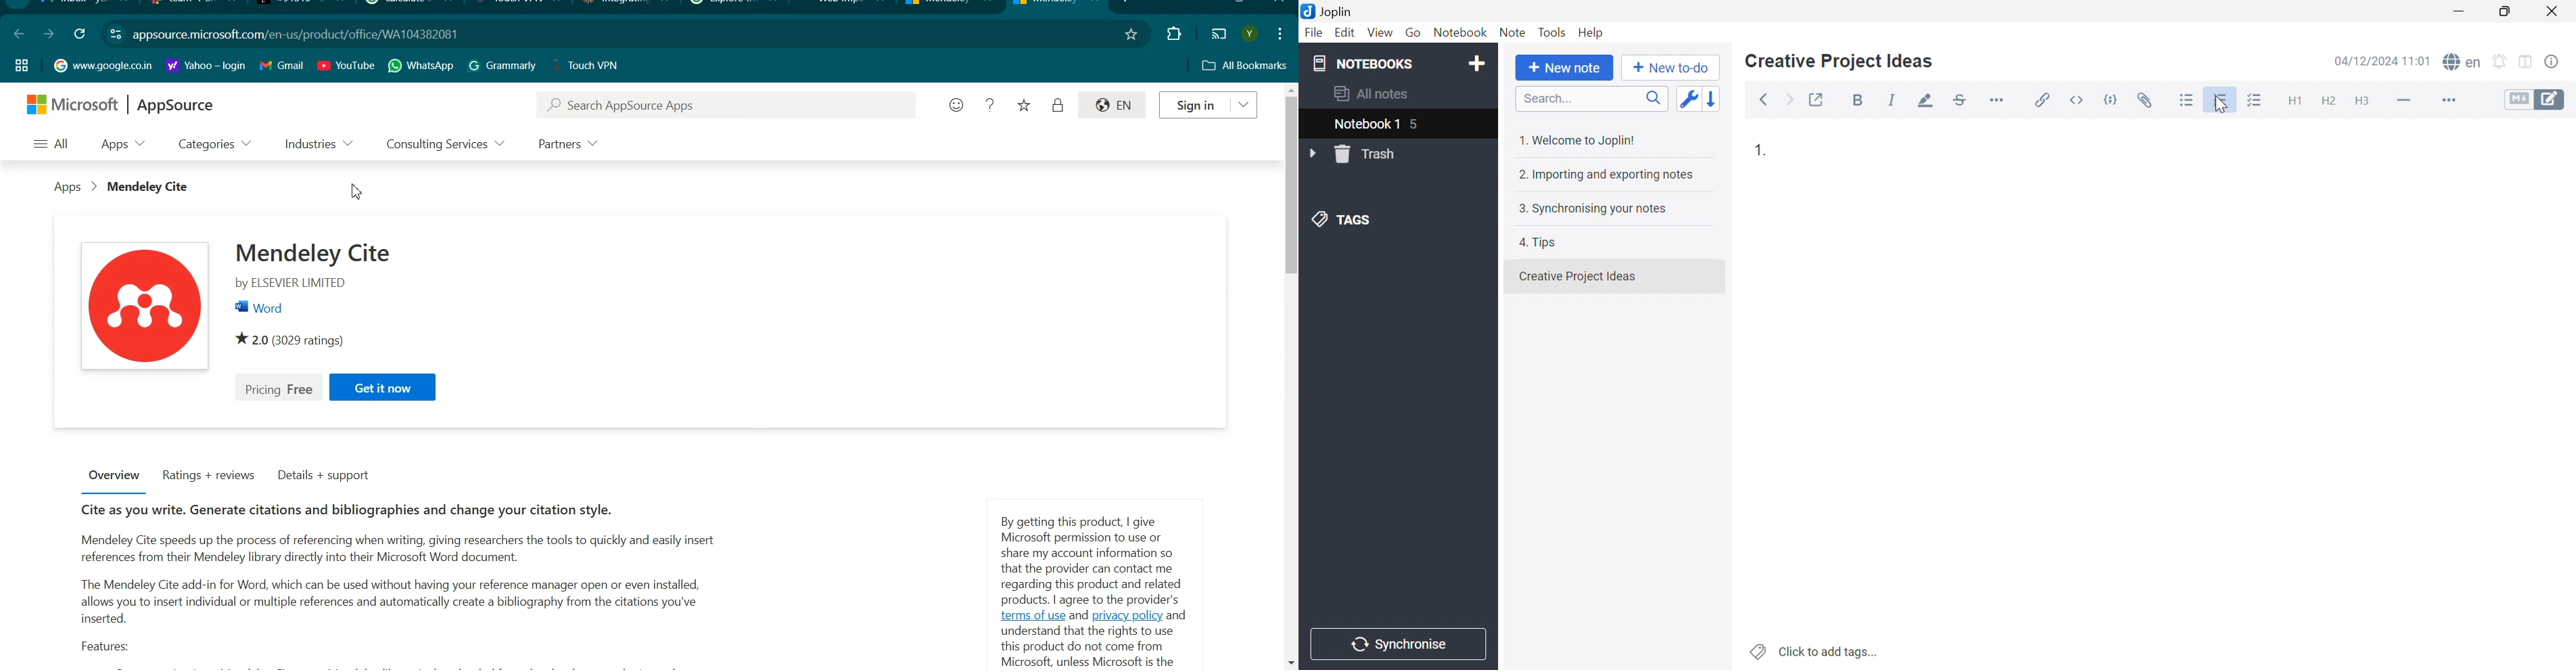 The width and height of the screenshot is (2576, 672). I want to click on Joplin, so click(1330, 10).